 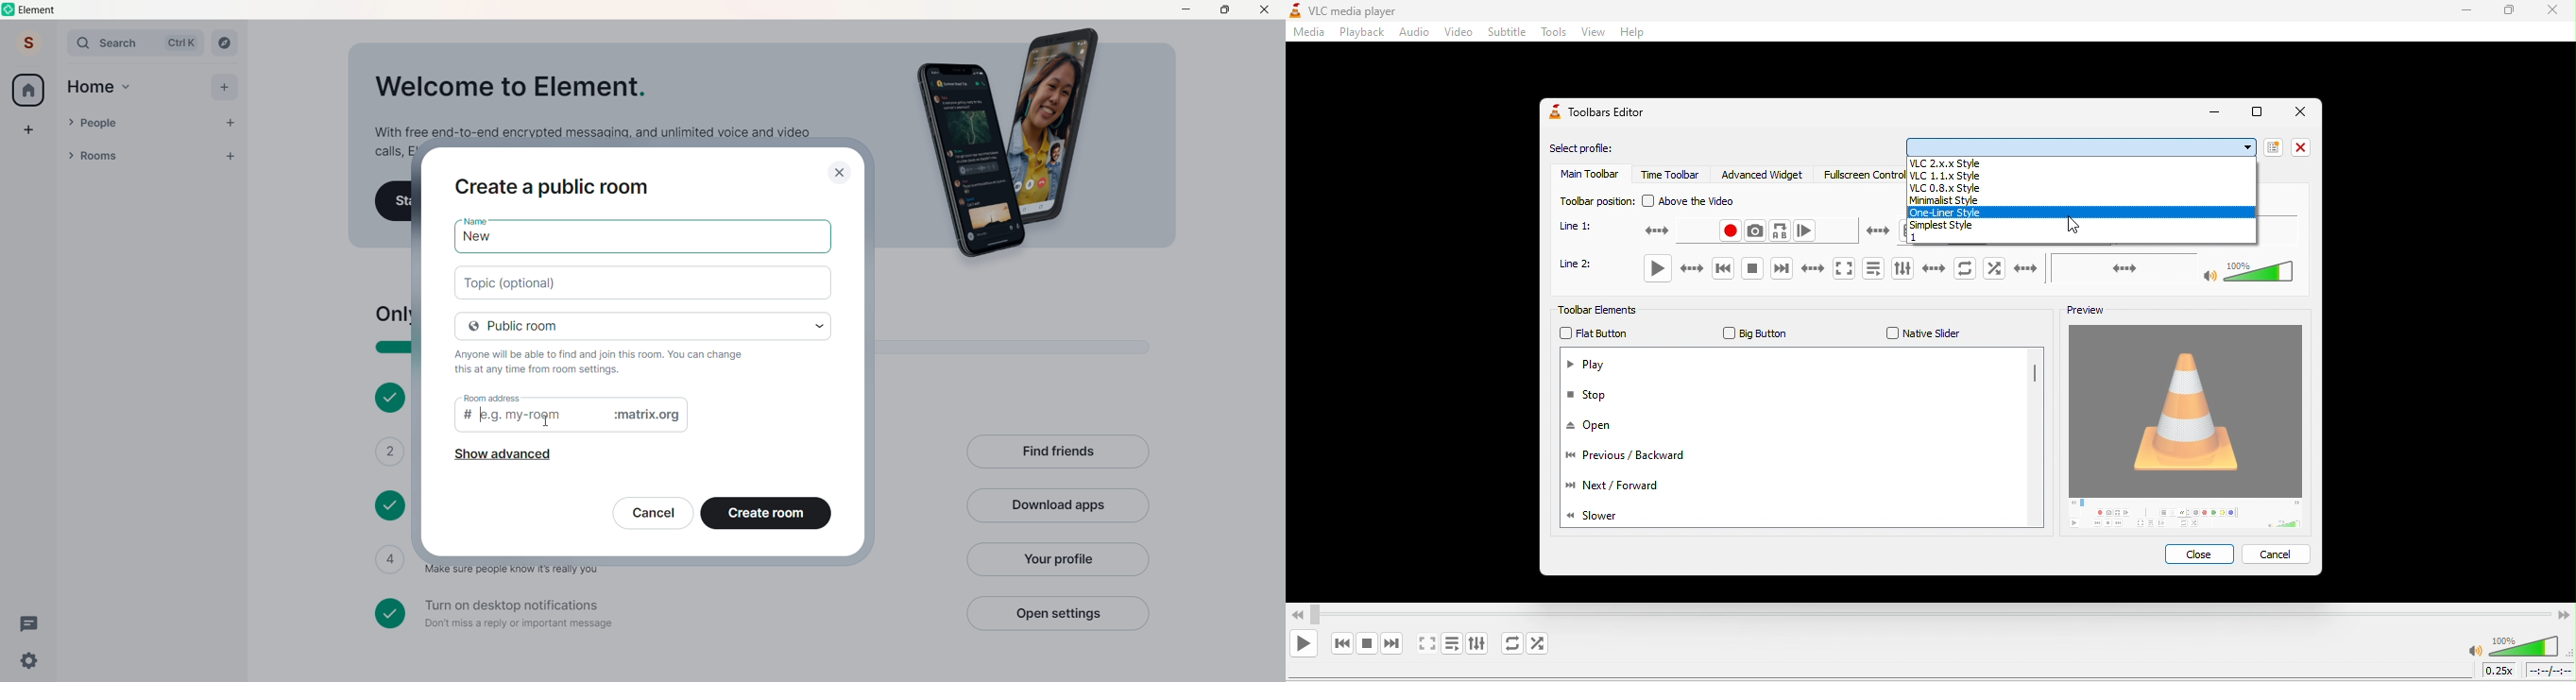 I want to click on People, so click(x=146, y=123).